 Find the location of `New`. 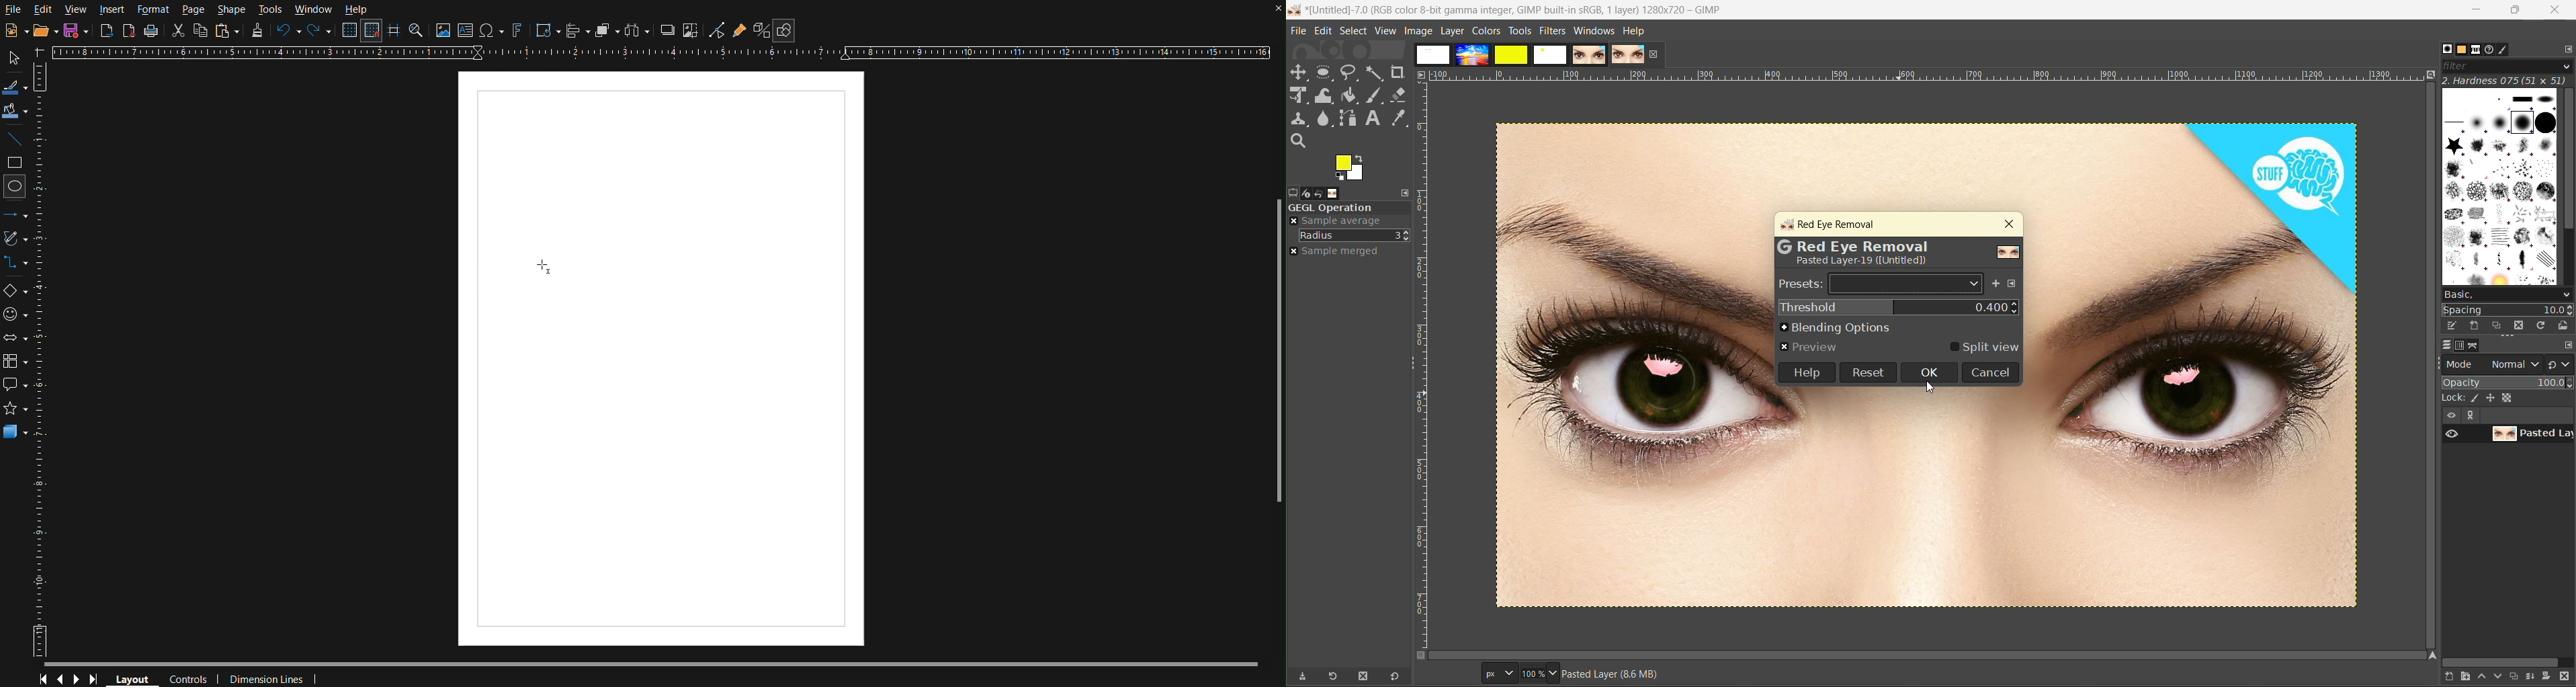

New is located at coordinates (13, 28).